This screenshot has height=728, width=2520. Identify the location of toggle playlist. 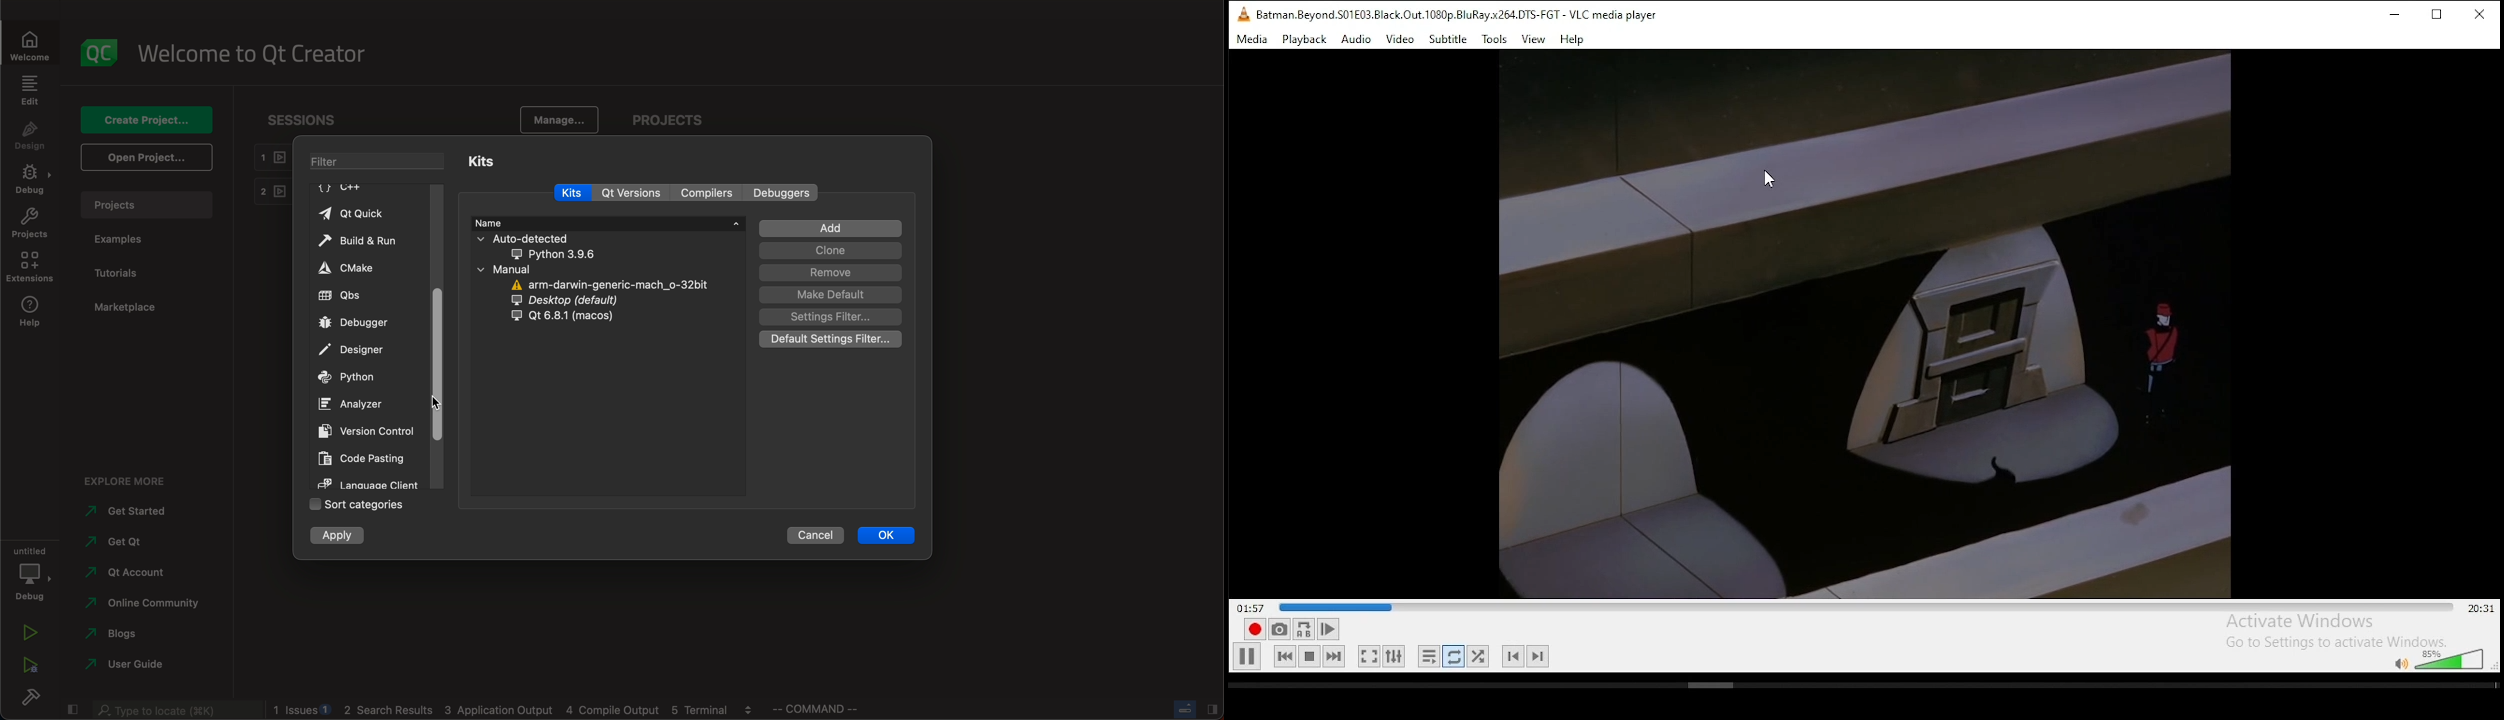
(1429, 656).